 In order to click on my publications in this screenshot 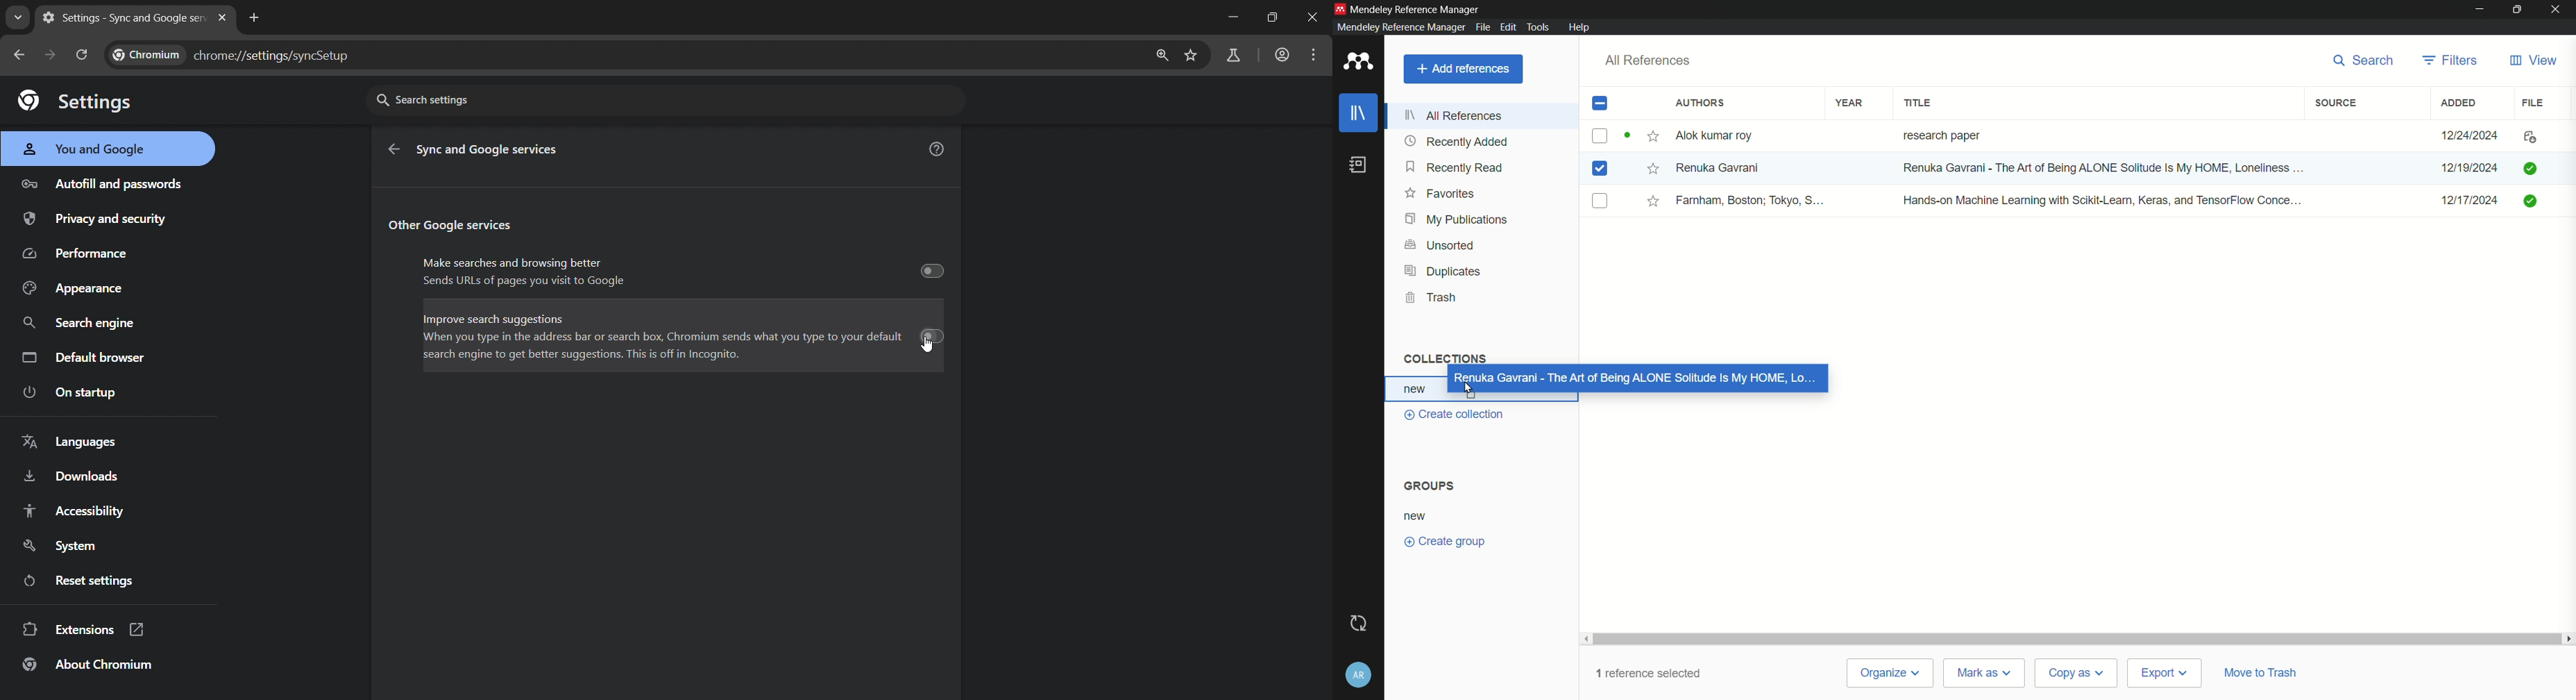, I will do `click(1460, 220)`.